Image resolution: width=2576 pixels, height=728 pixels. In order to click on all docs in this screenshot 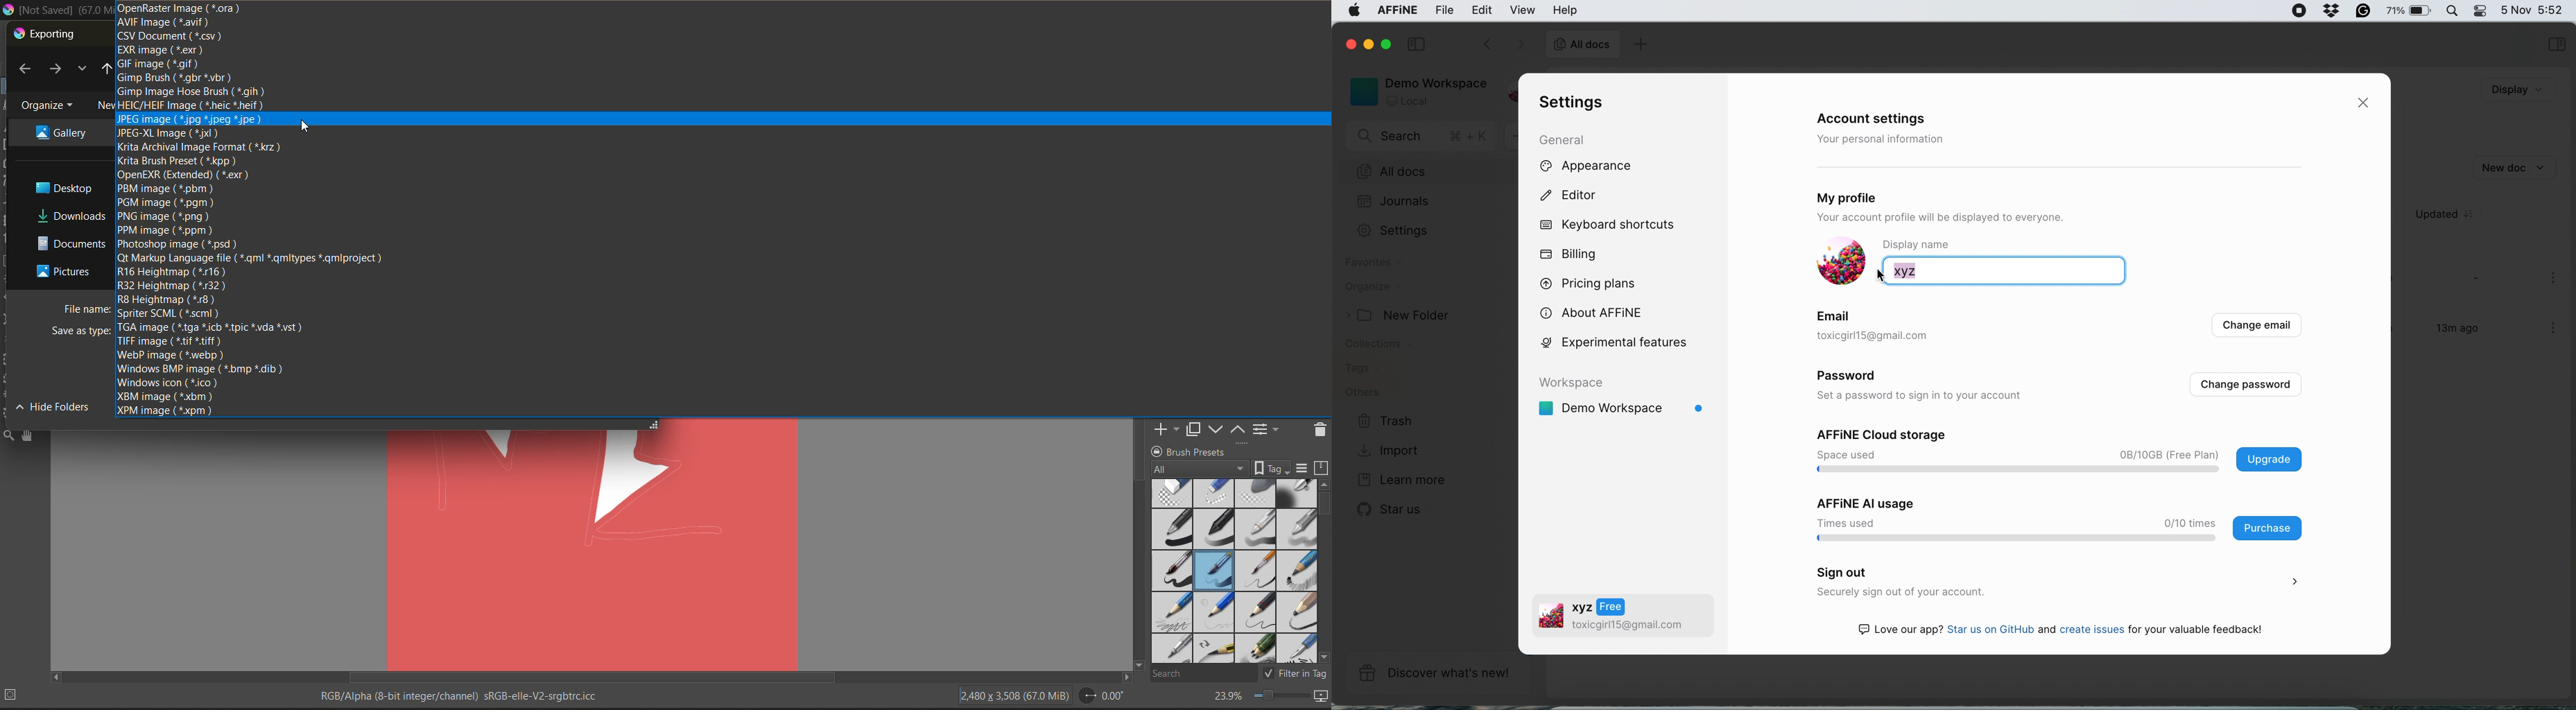, I will do `click(1582, 45)`.